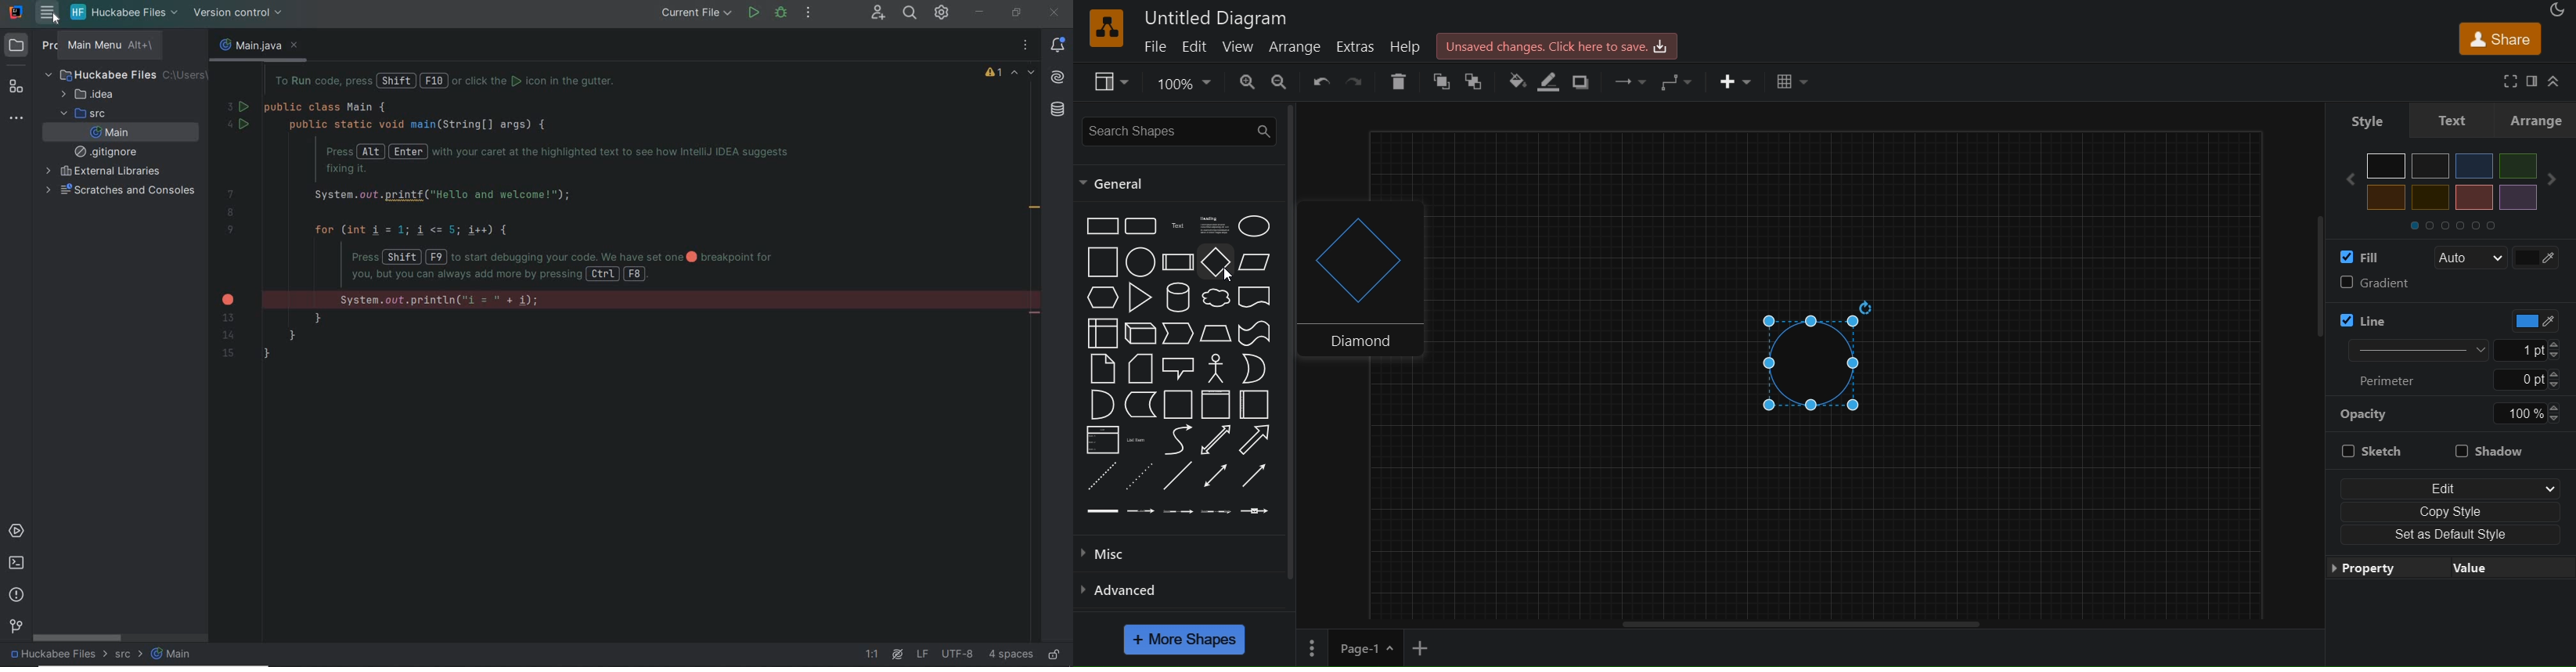 This screenshot has height=672, width=2576. Describe the element at coordinates (2557, 81) in the screenshot. I see `collapase/expand` at that location.